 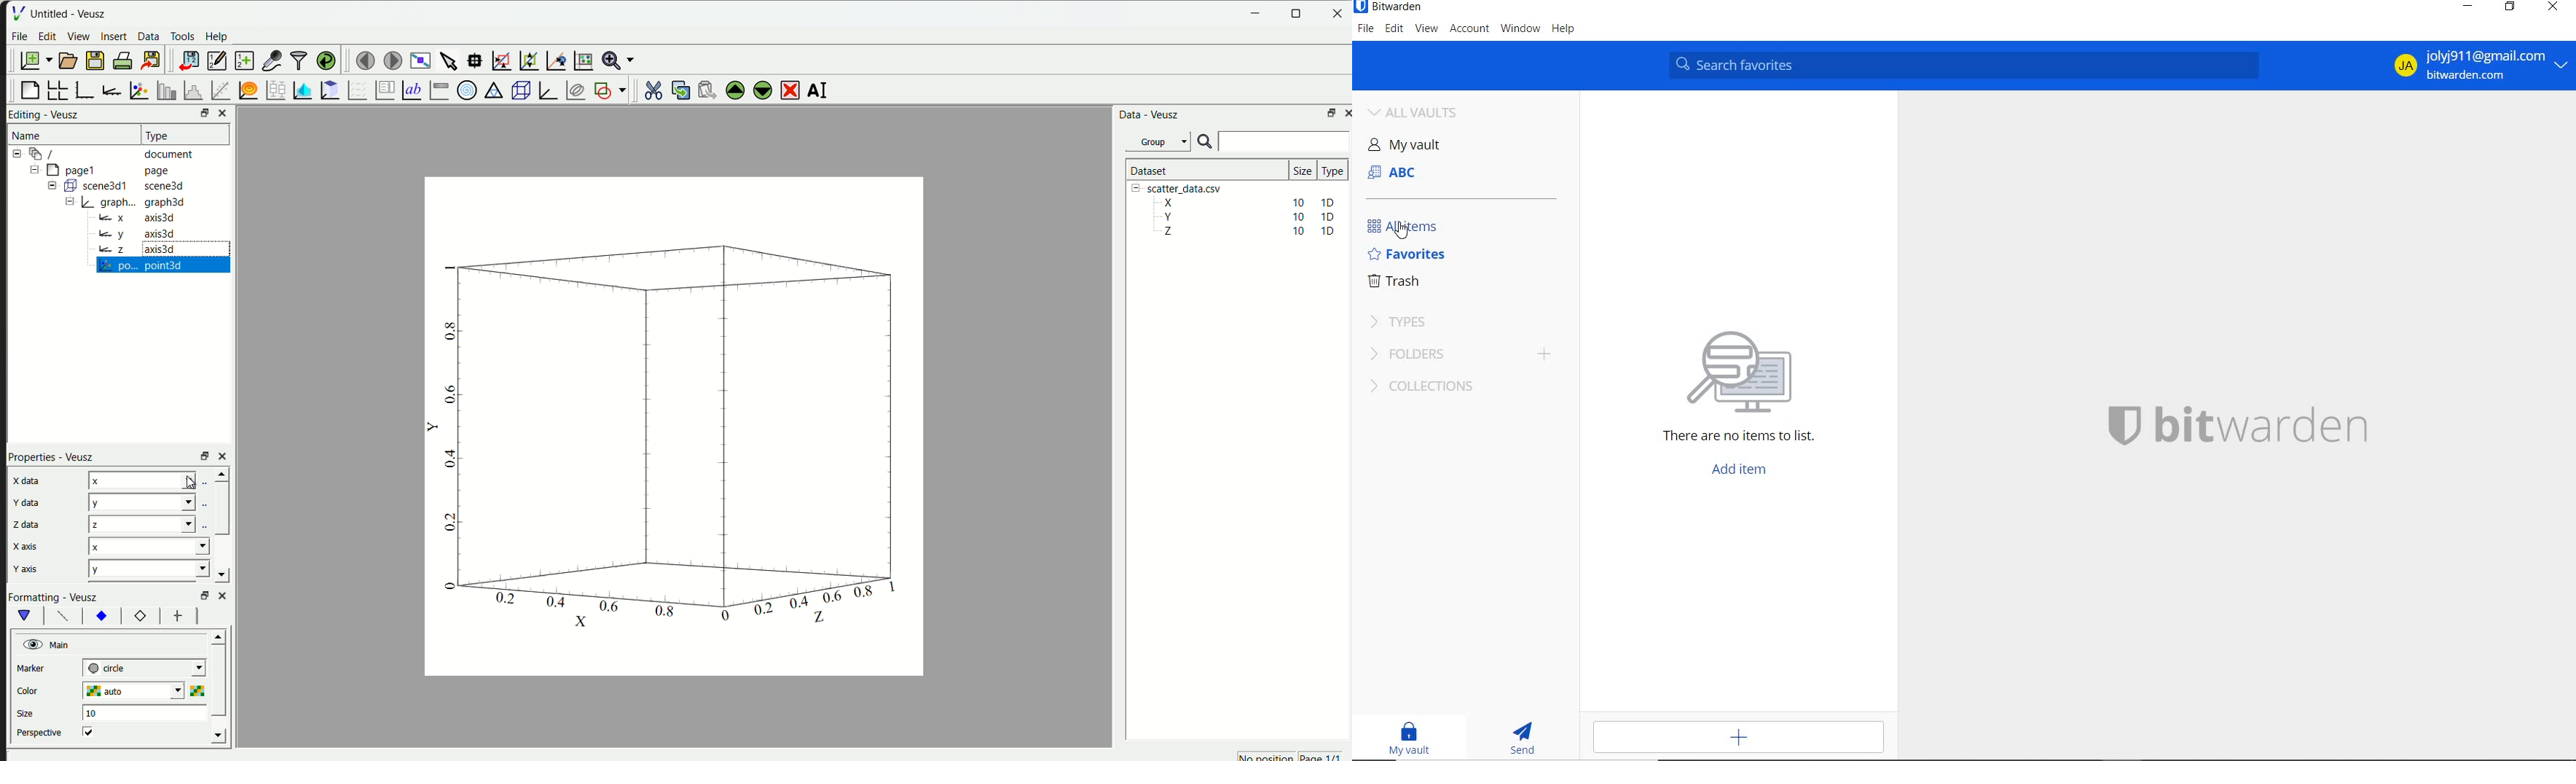 I want to click on add the shap to the plot, so click(x=609, y=89).